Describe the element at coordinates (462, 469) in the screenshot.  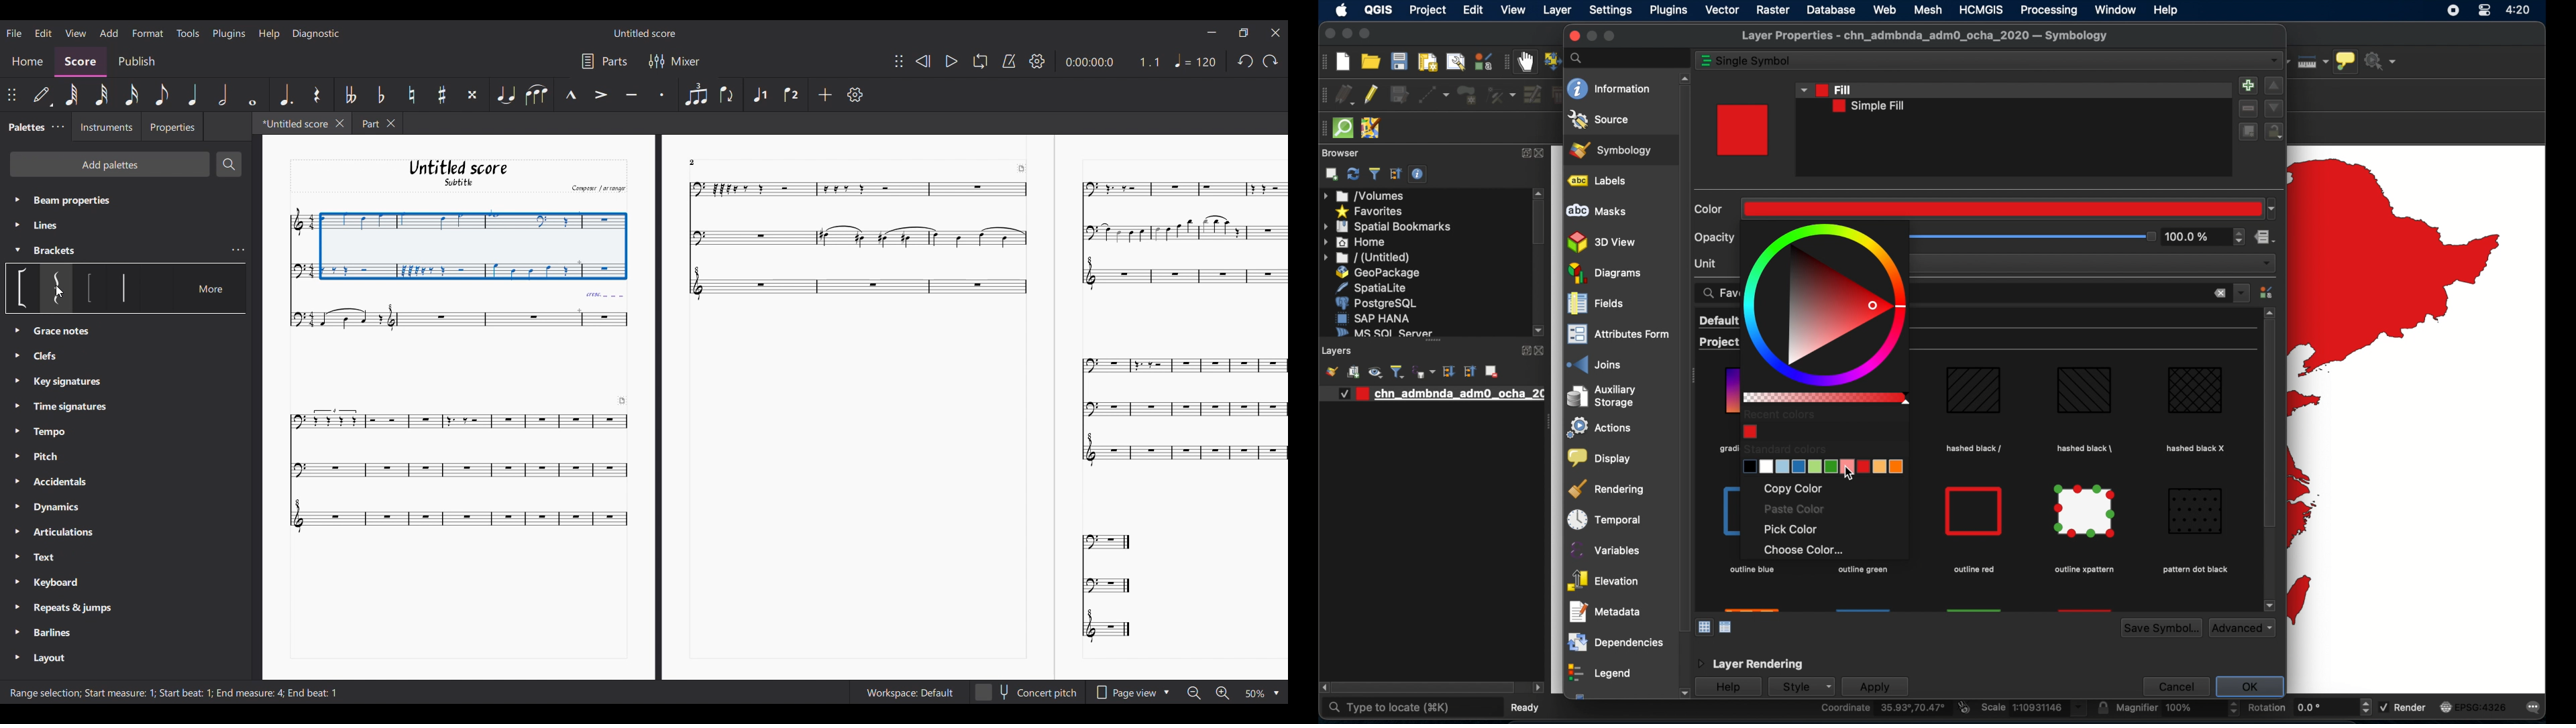
I see `` at that location.